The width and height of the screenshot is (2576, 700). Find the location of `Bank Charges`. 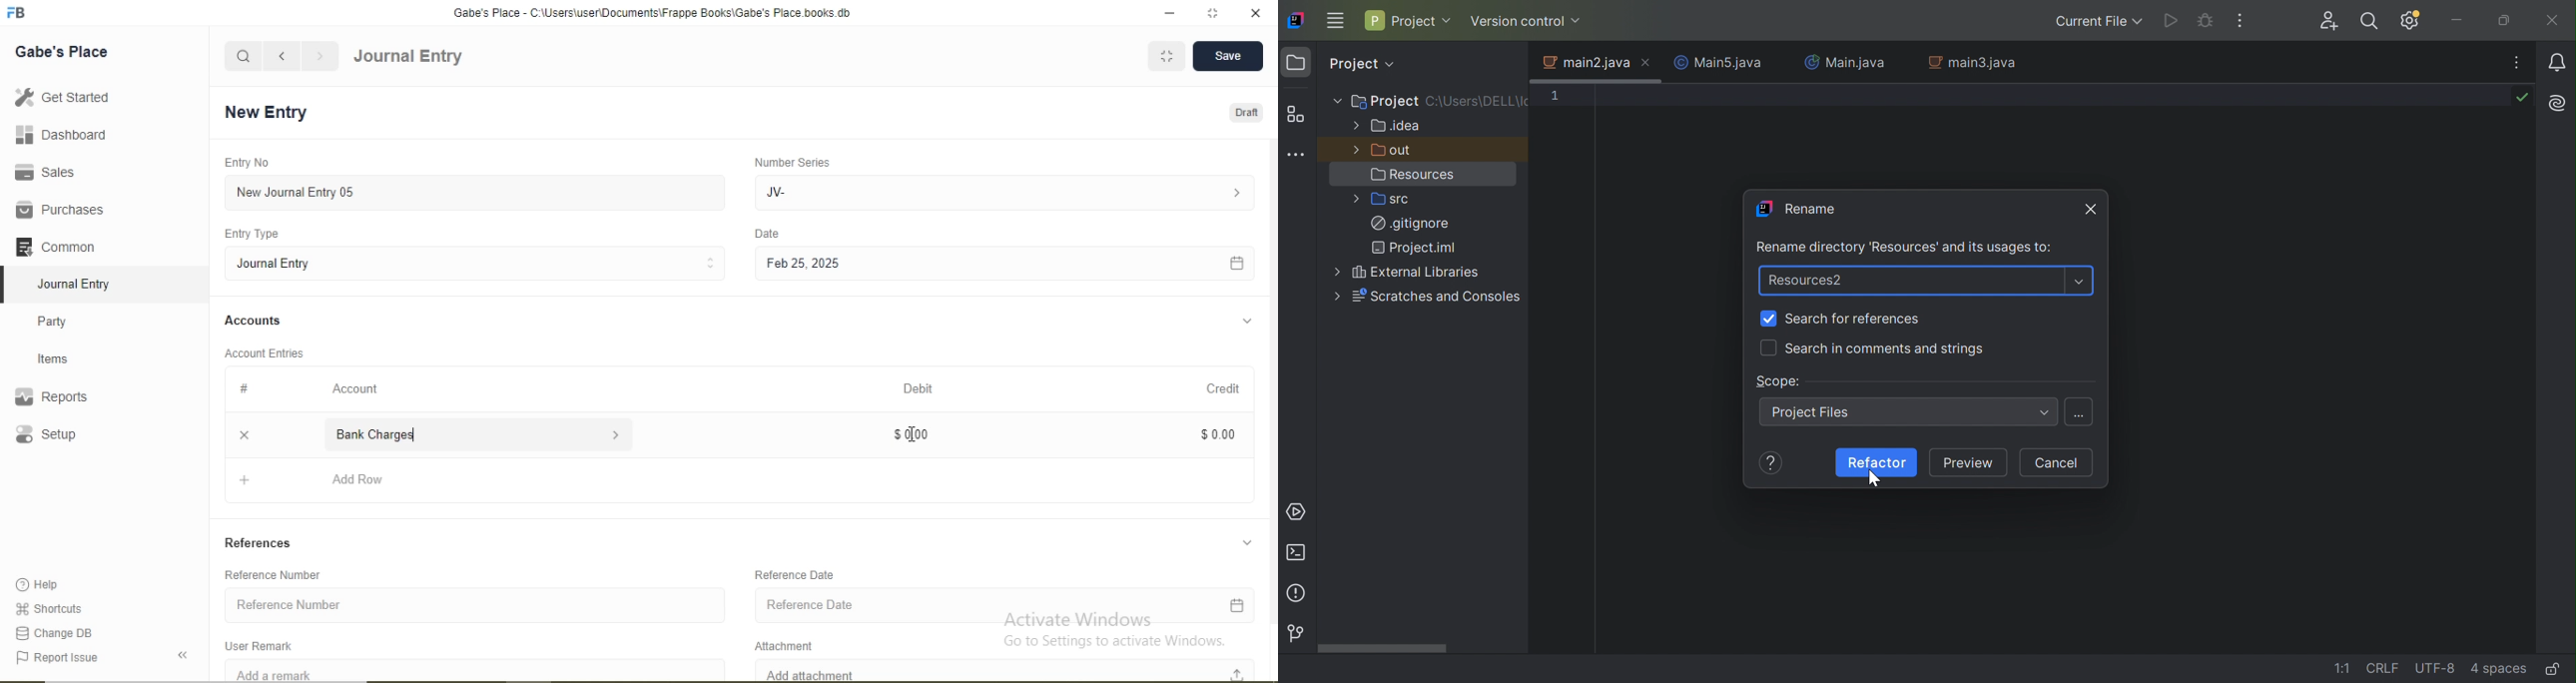

Bank Charges is located at coordinates (475, 434).